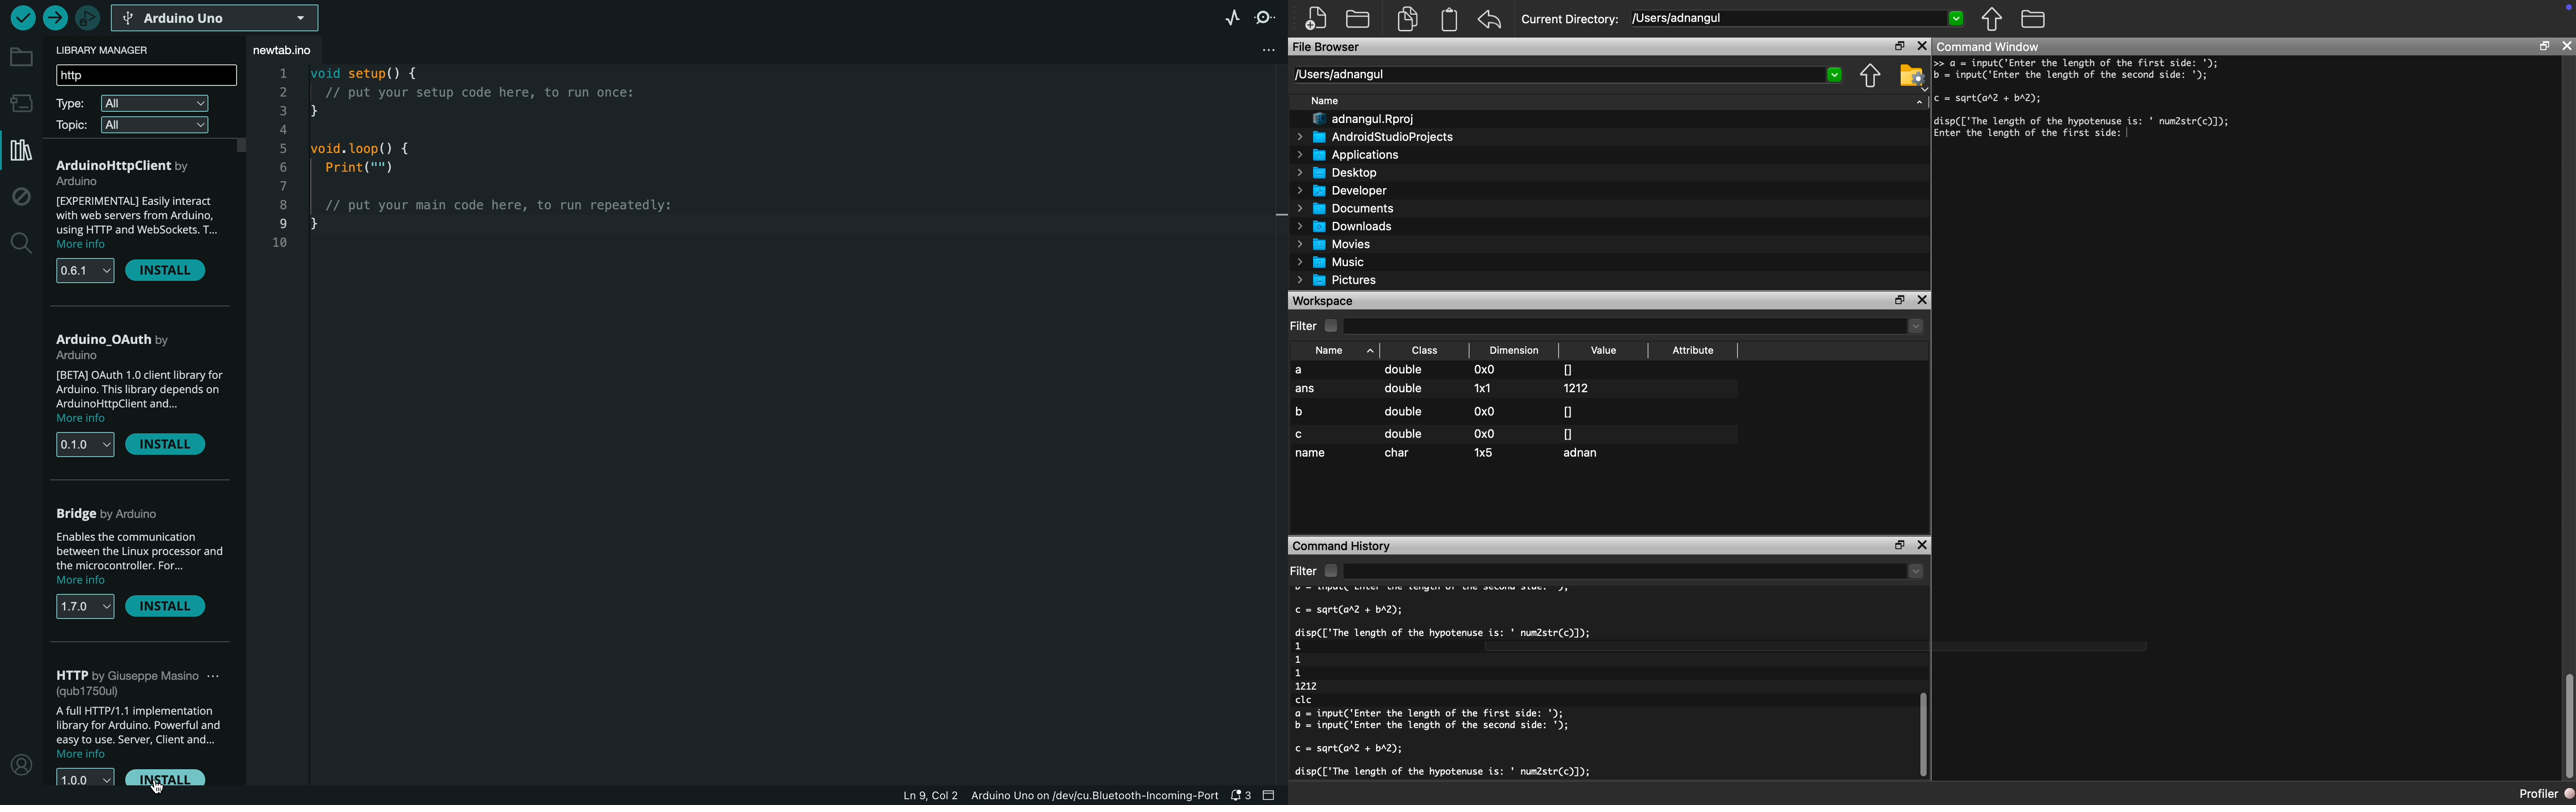  Describe the element at coordinates (1338, 350) in the screenshot. I see `Name` at that location.